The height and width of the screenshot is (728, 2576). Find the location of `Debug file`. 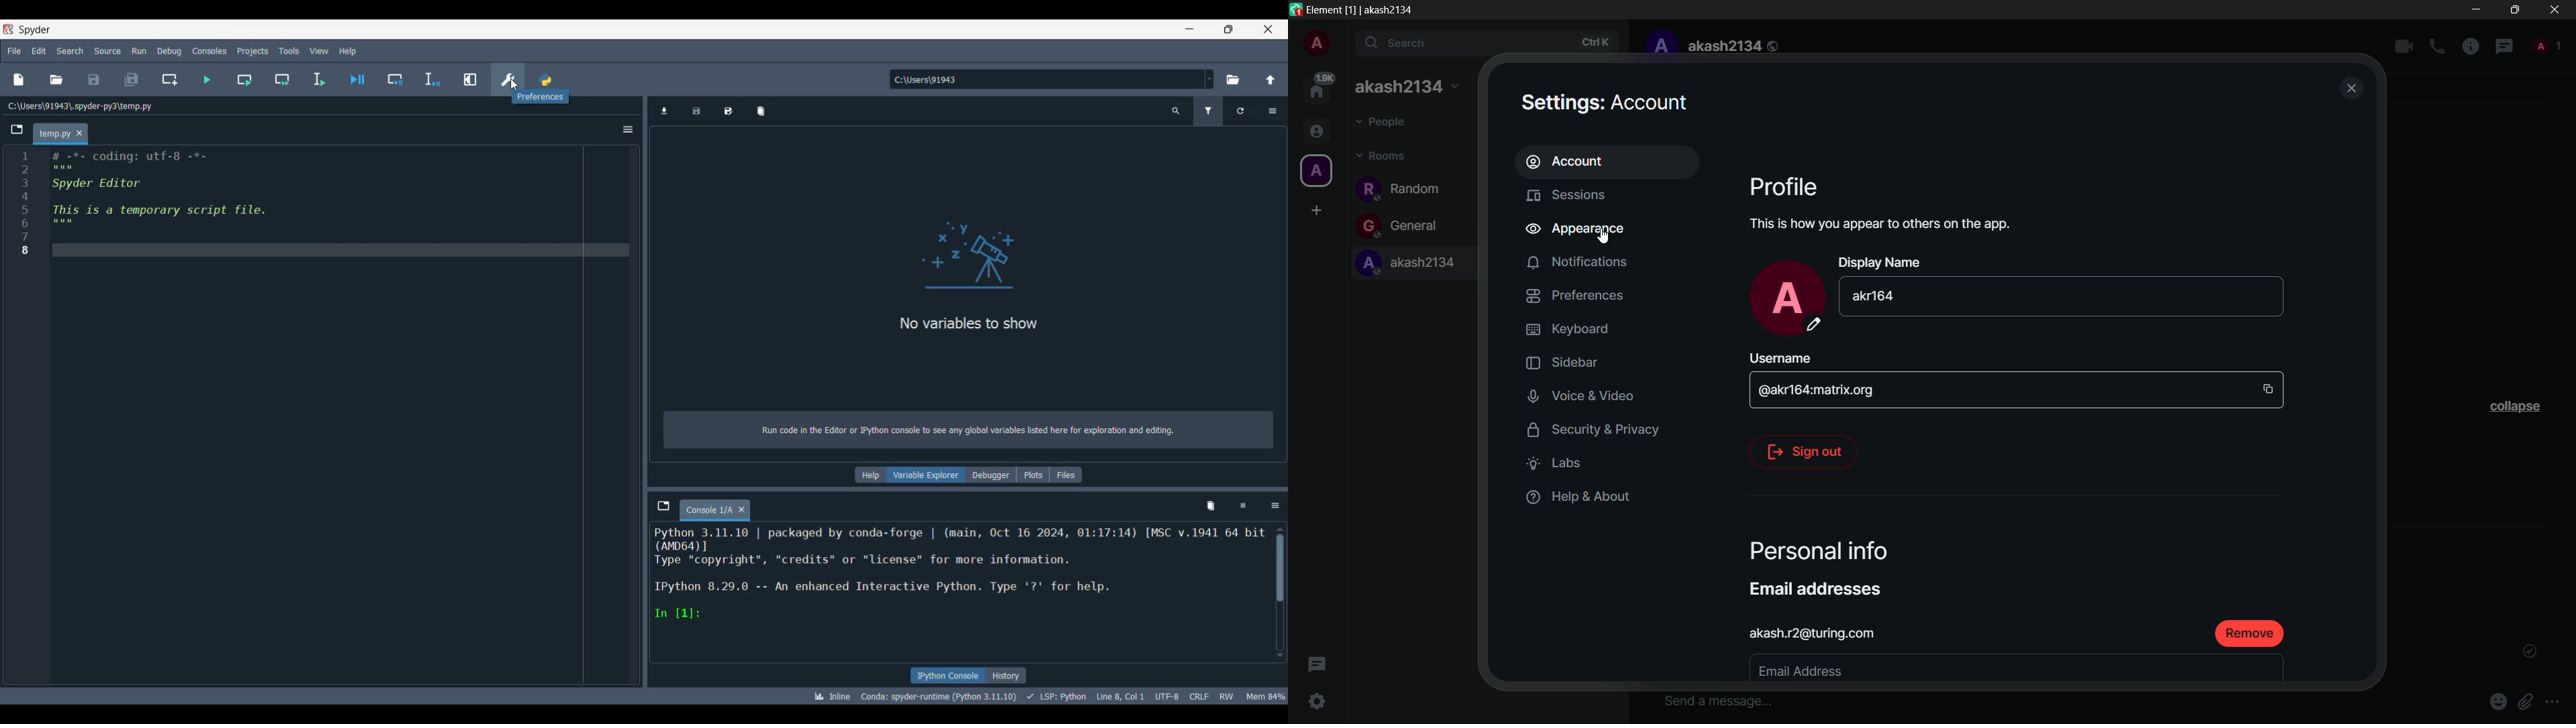

Debug file is located at coordinates (358, 80).